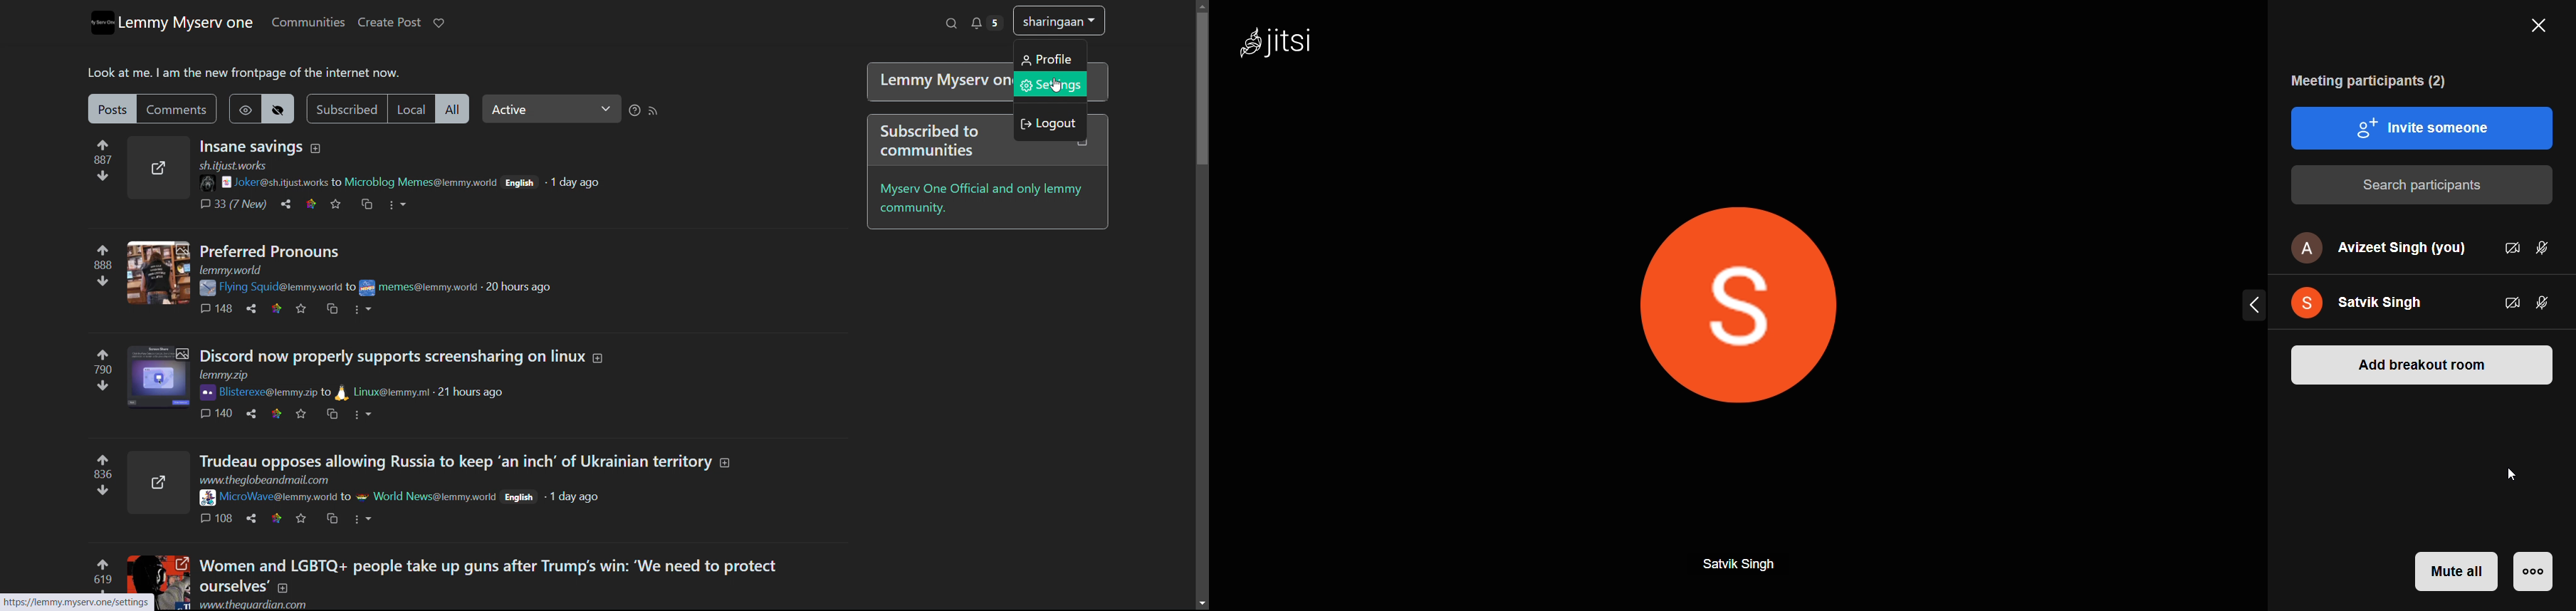  I want to click on share, so click(253, 413).